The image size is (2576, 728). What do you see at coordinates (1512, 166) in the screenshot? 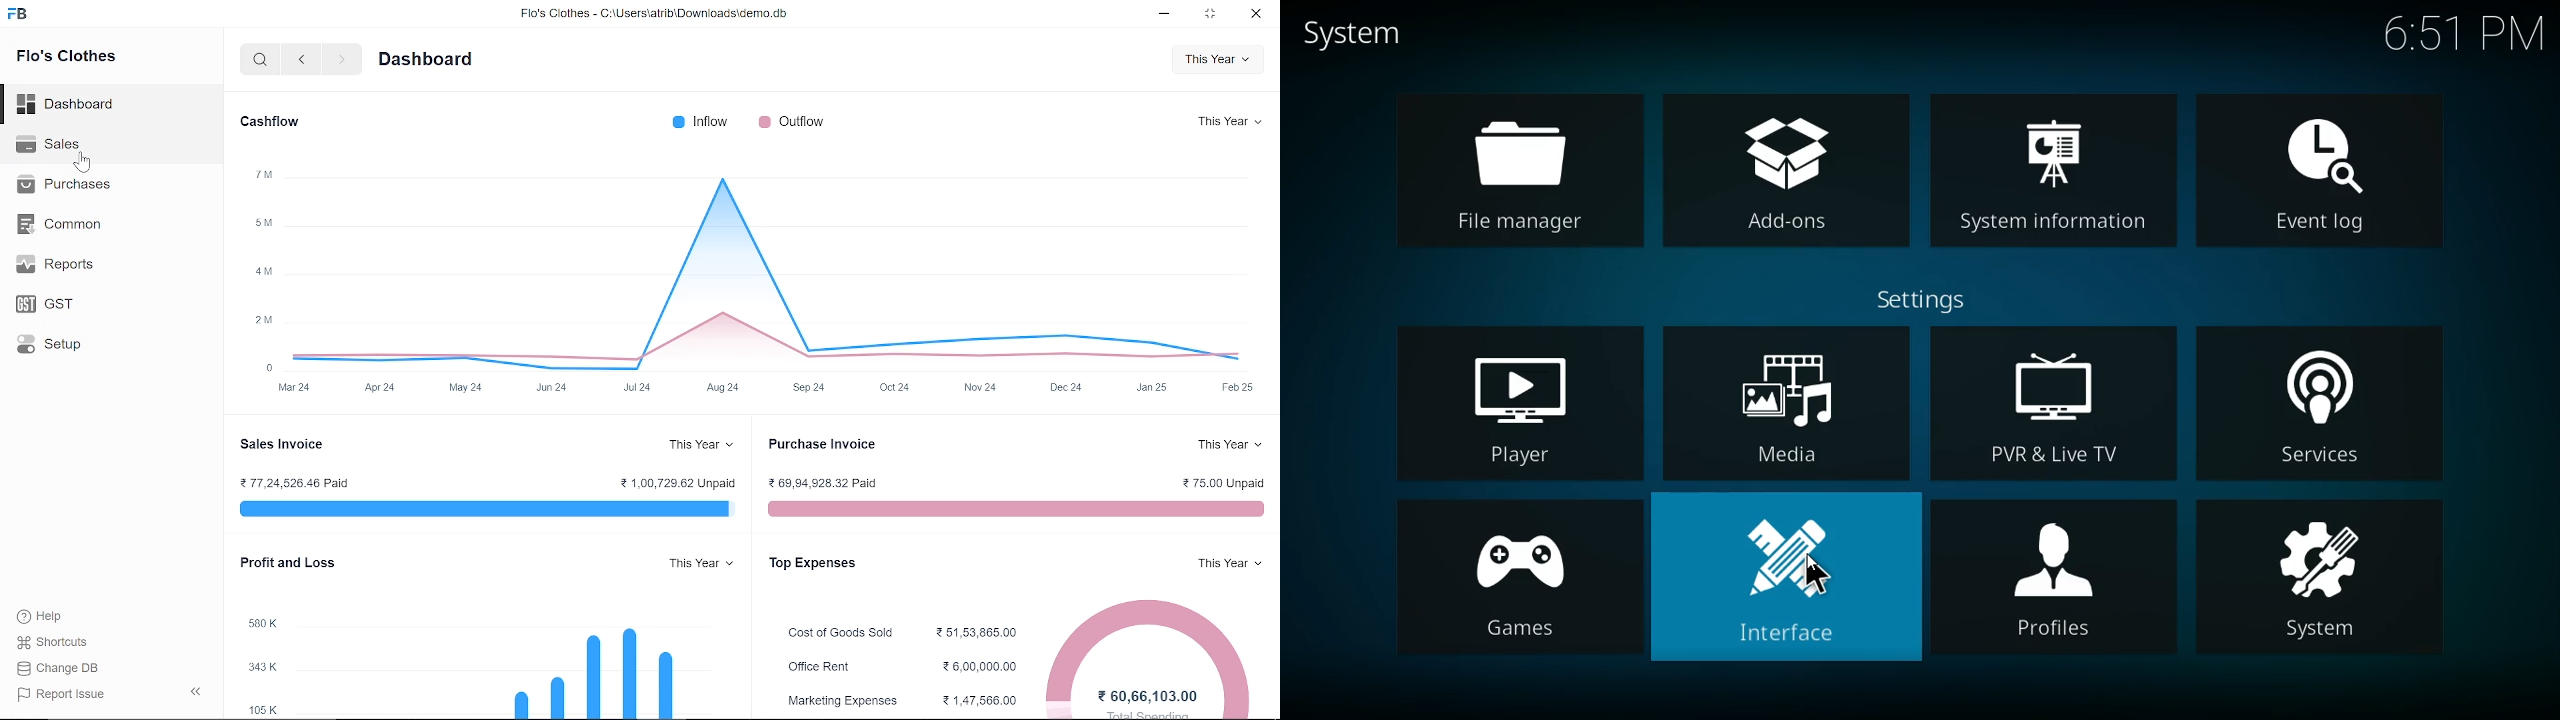
I see `file manager` at bounding box center [1512, 166].